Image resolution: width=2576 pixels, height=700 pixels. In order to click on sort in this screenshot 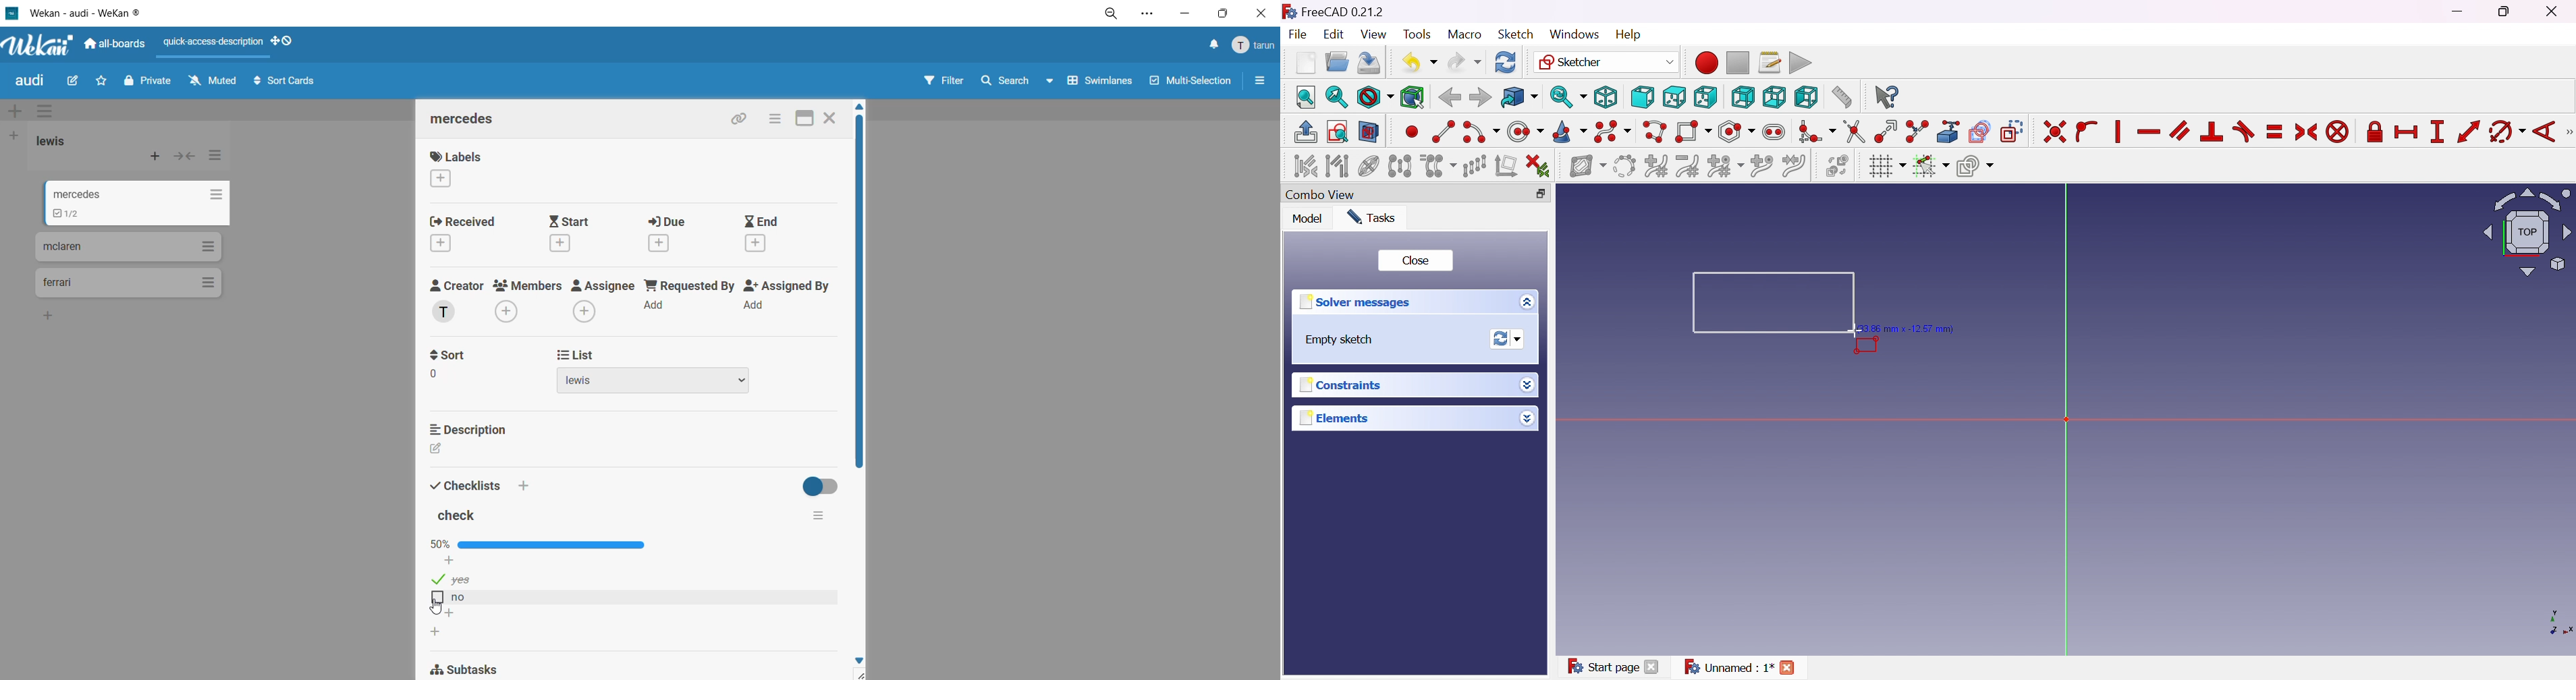, I will do `click(466, 366)`.